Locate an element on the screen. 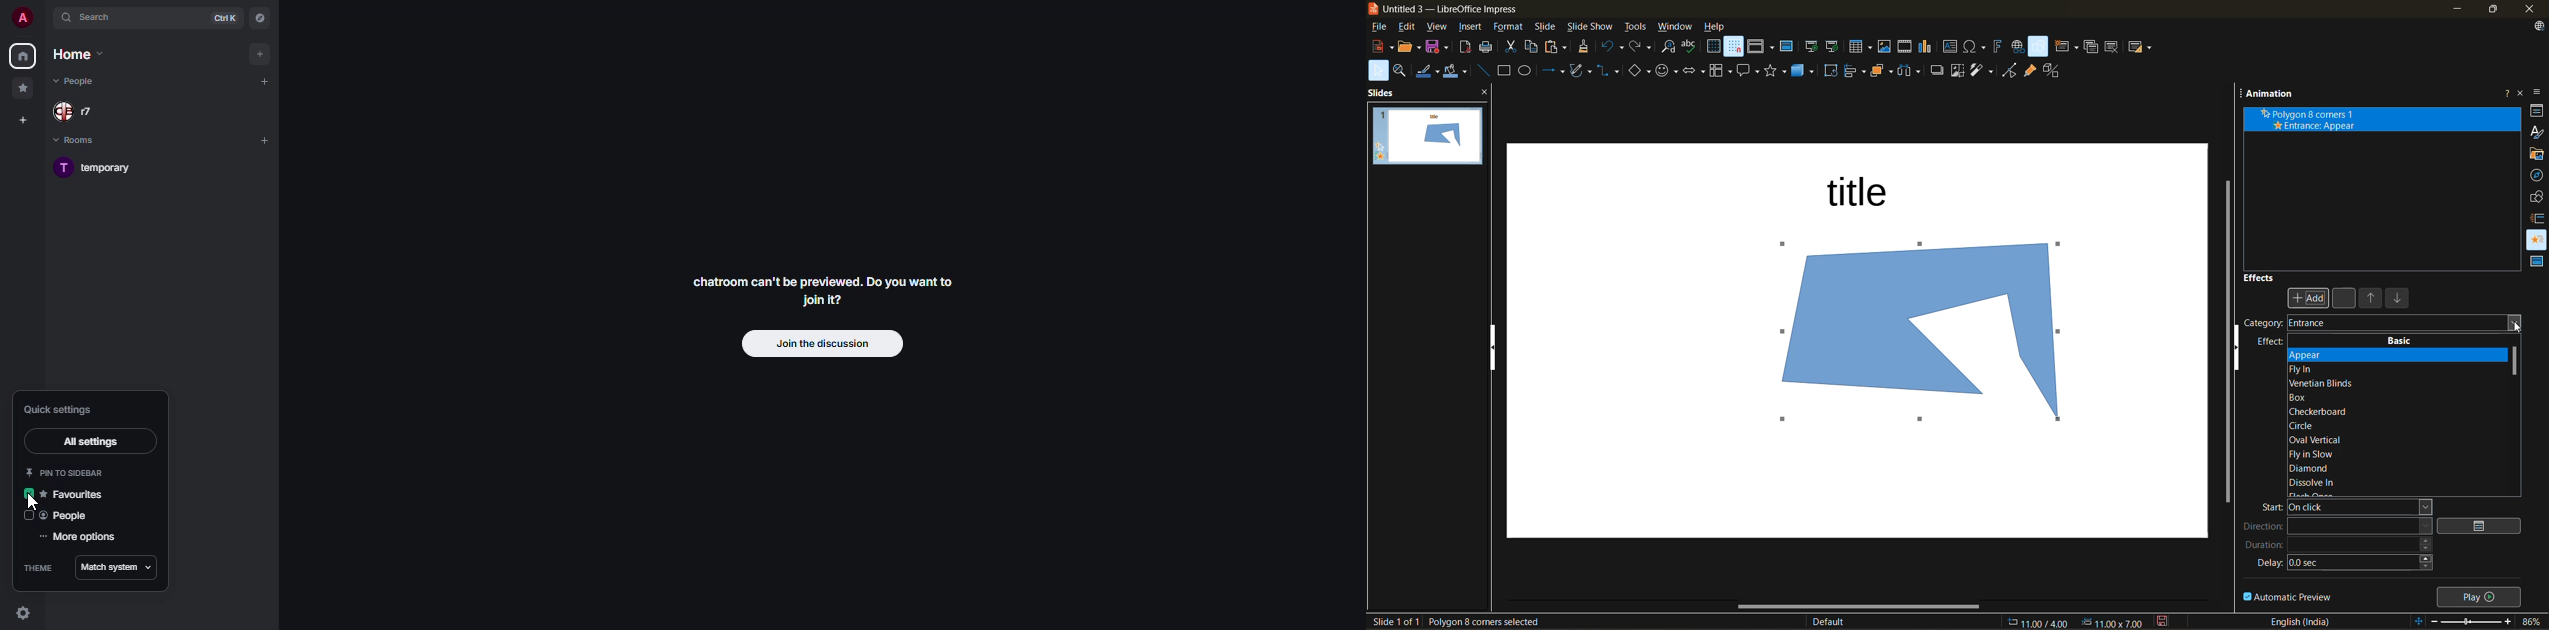 The height and width of the screenshot is (644, 2576). connectors is located at coordinates (1609, 71).